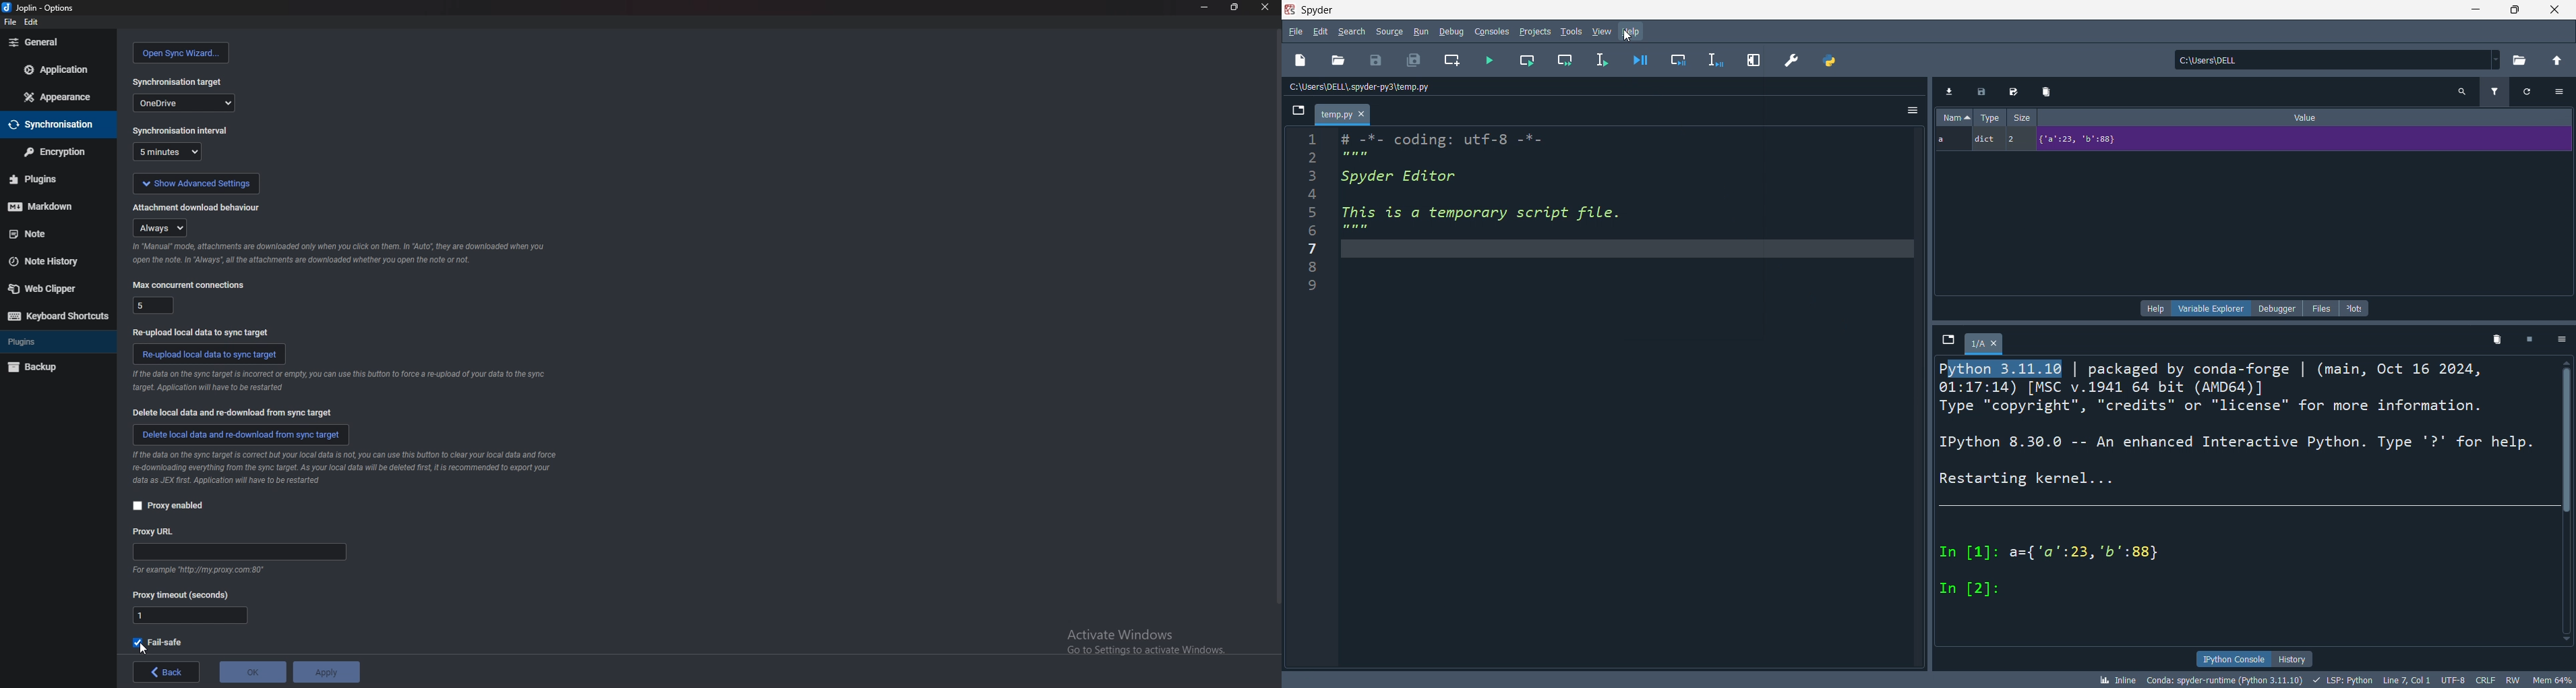 The width and height of the screenshot is (2576, 700). Describe the element at coordinates (253, 669) in the screenshot. I see `ok` at that location.